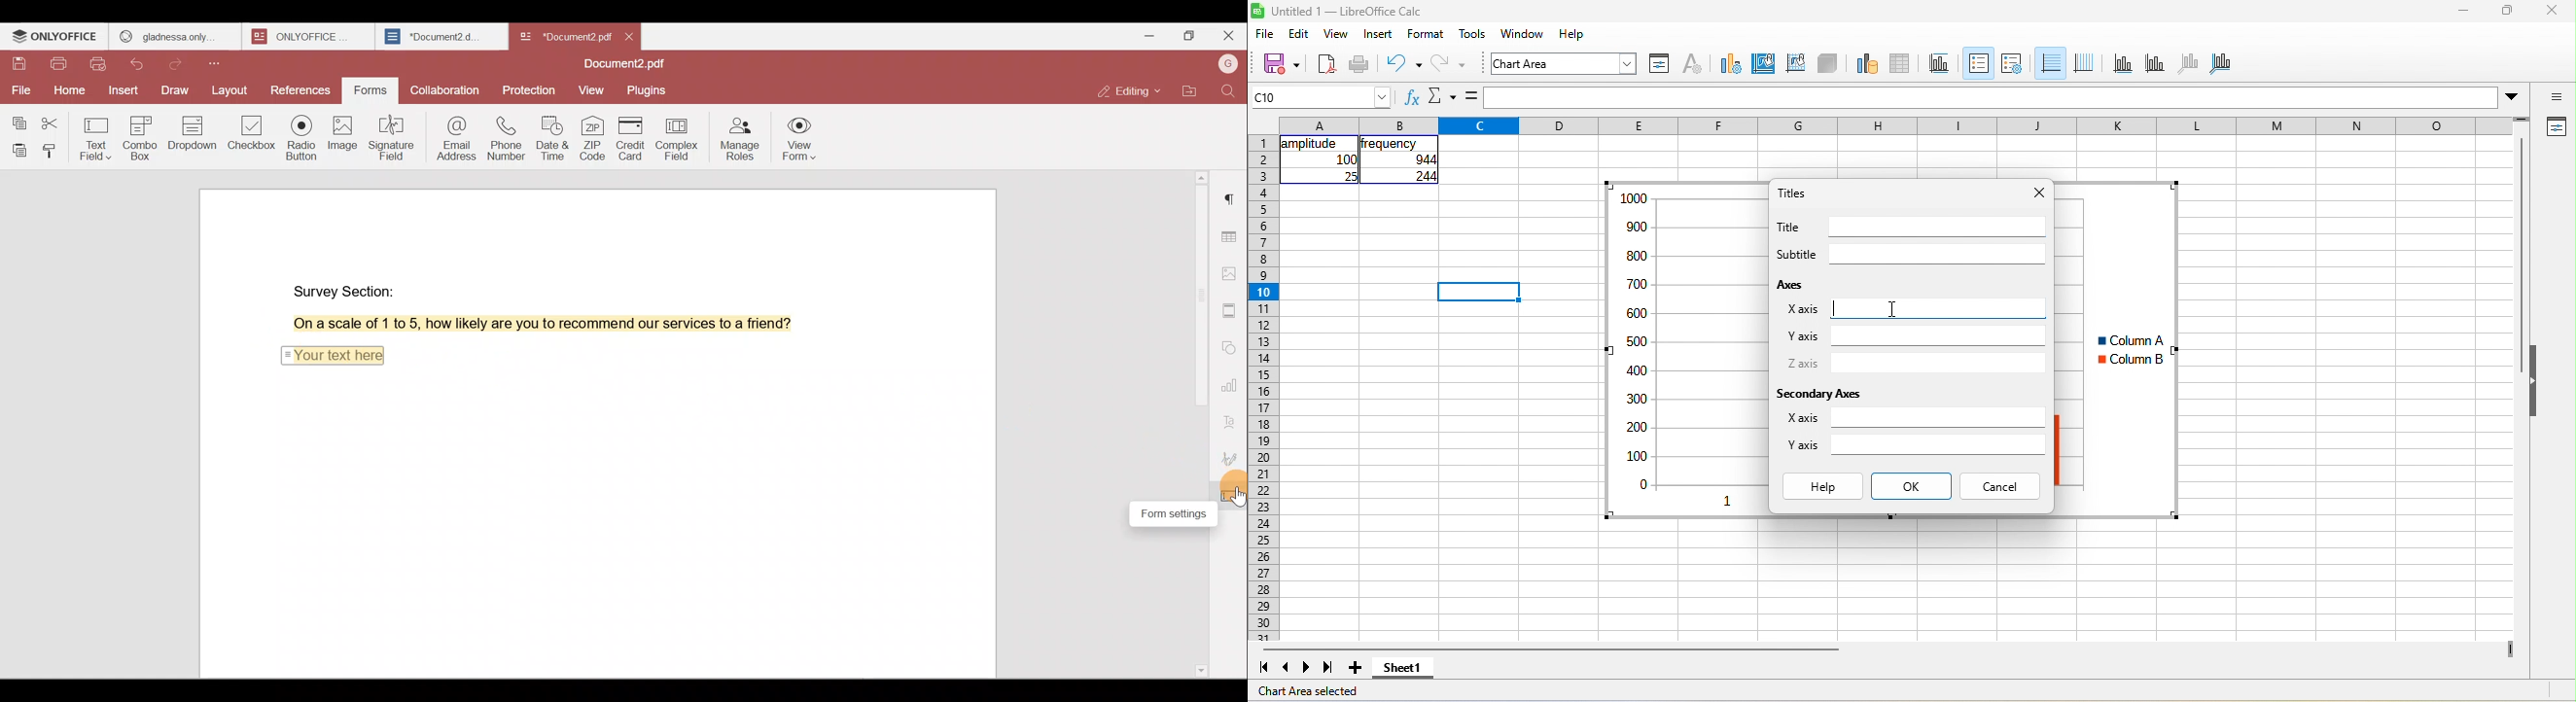  Describe the element at coordinates (2521, 255) in the screenshot. I see `Vertical slide bar` at that location.